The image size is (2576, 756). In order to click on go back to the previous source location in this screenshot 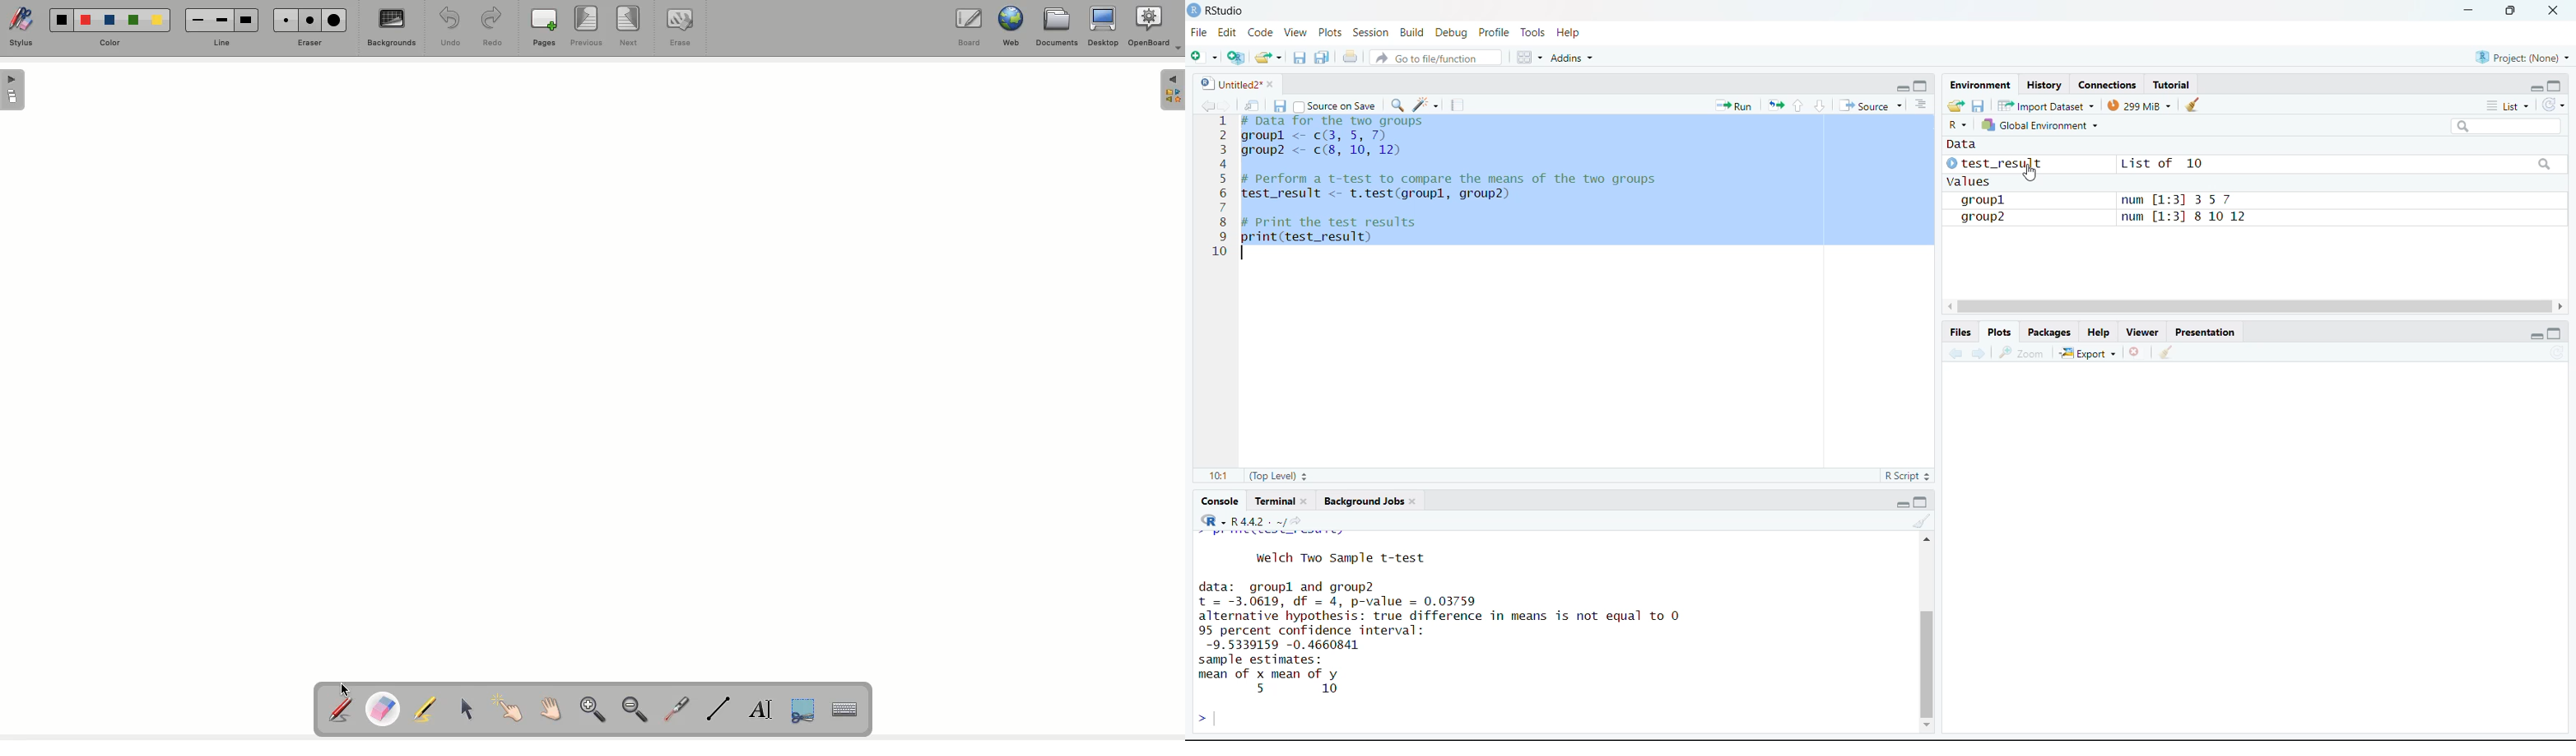, I will do `click(1208, 105)`.